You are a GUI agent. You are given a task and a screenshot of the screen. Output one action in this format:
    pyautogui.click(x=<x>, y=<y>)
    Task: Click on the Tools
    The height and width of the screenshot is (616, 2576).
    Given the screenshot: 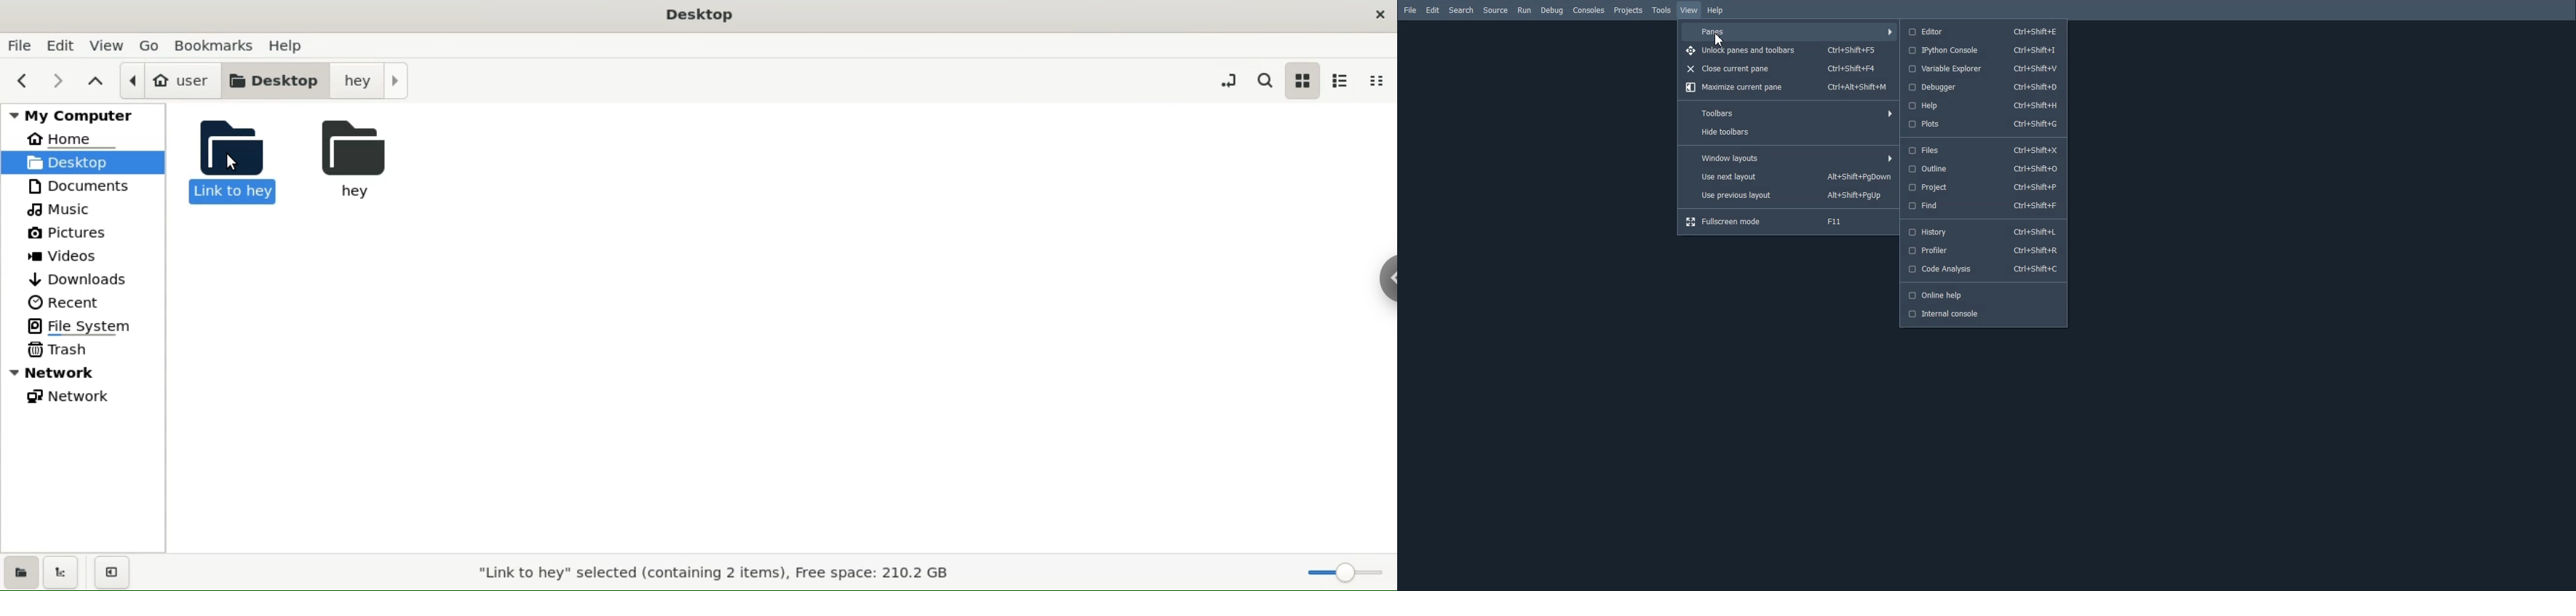 What is the action you would take?
    pyautogui.click(x=1661, y=10)
    